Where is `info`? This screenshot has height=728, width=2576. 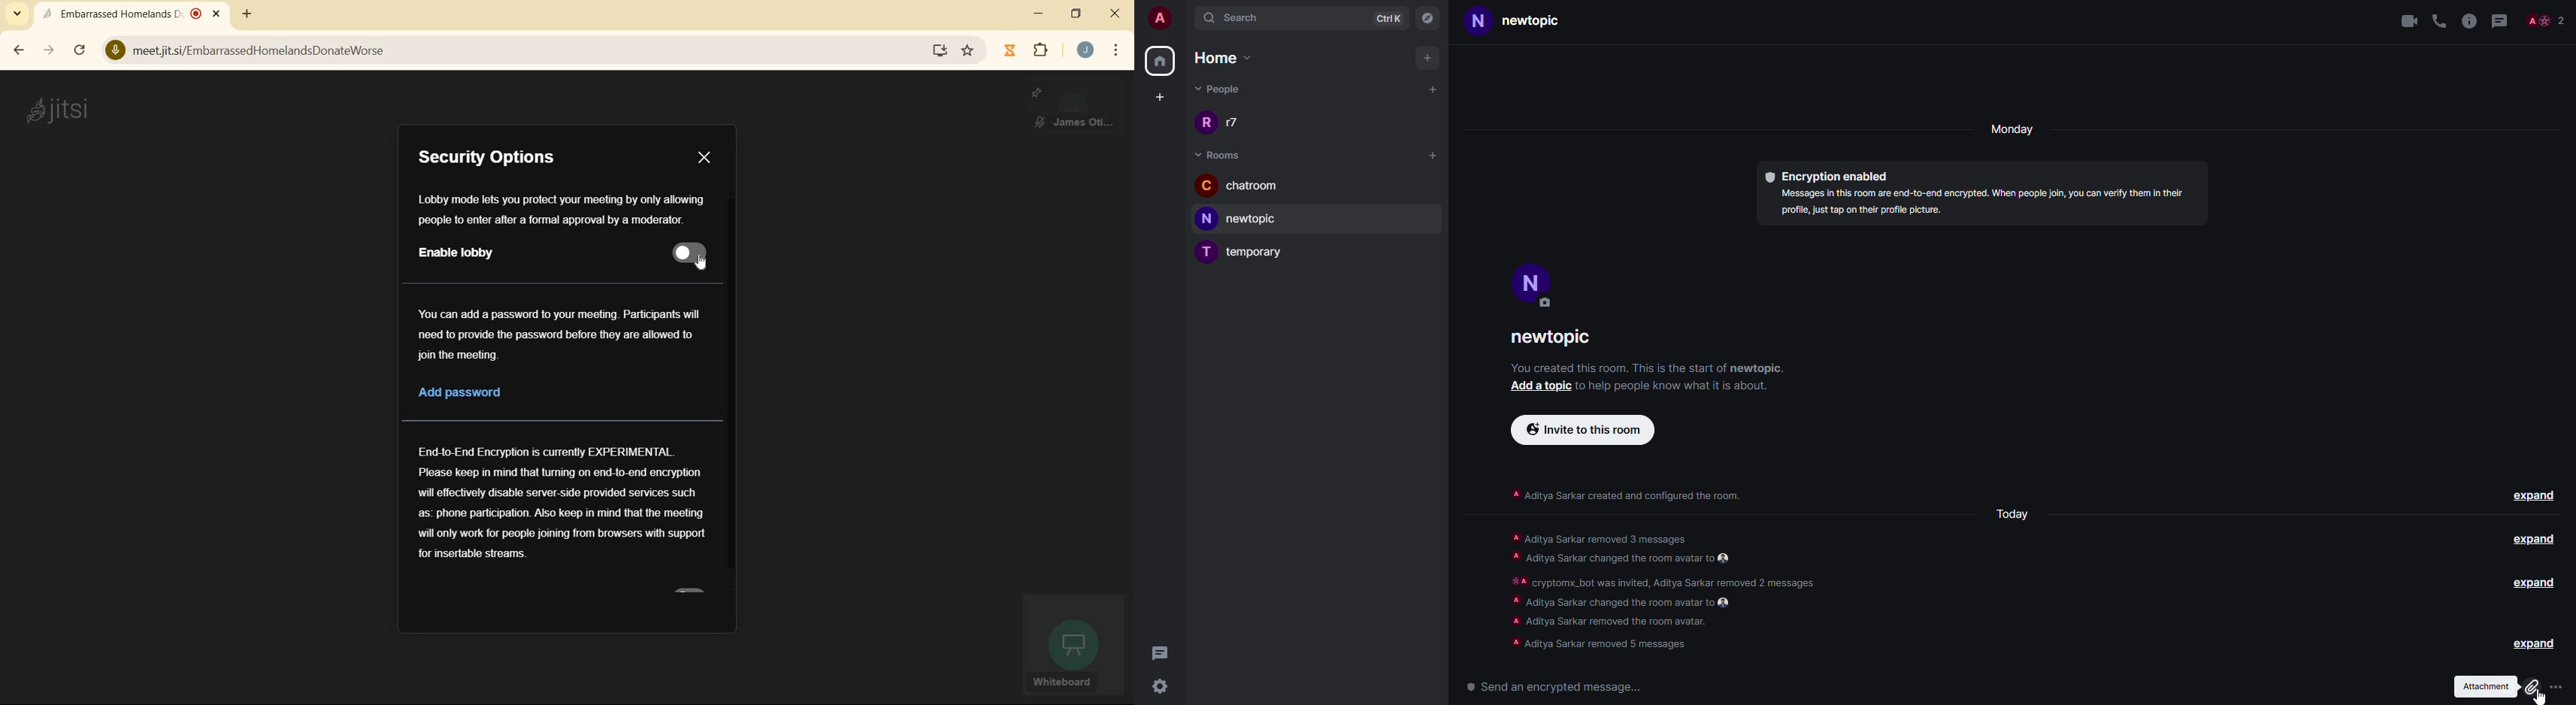 info is located at coordinates (1672, 585).